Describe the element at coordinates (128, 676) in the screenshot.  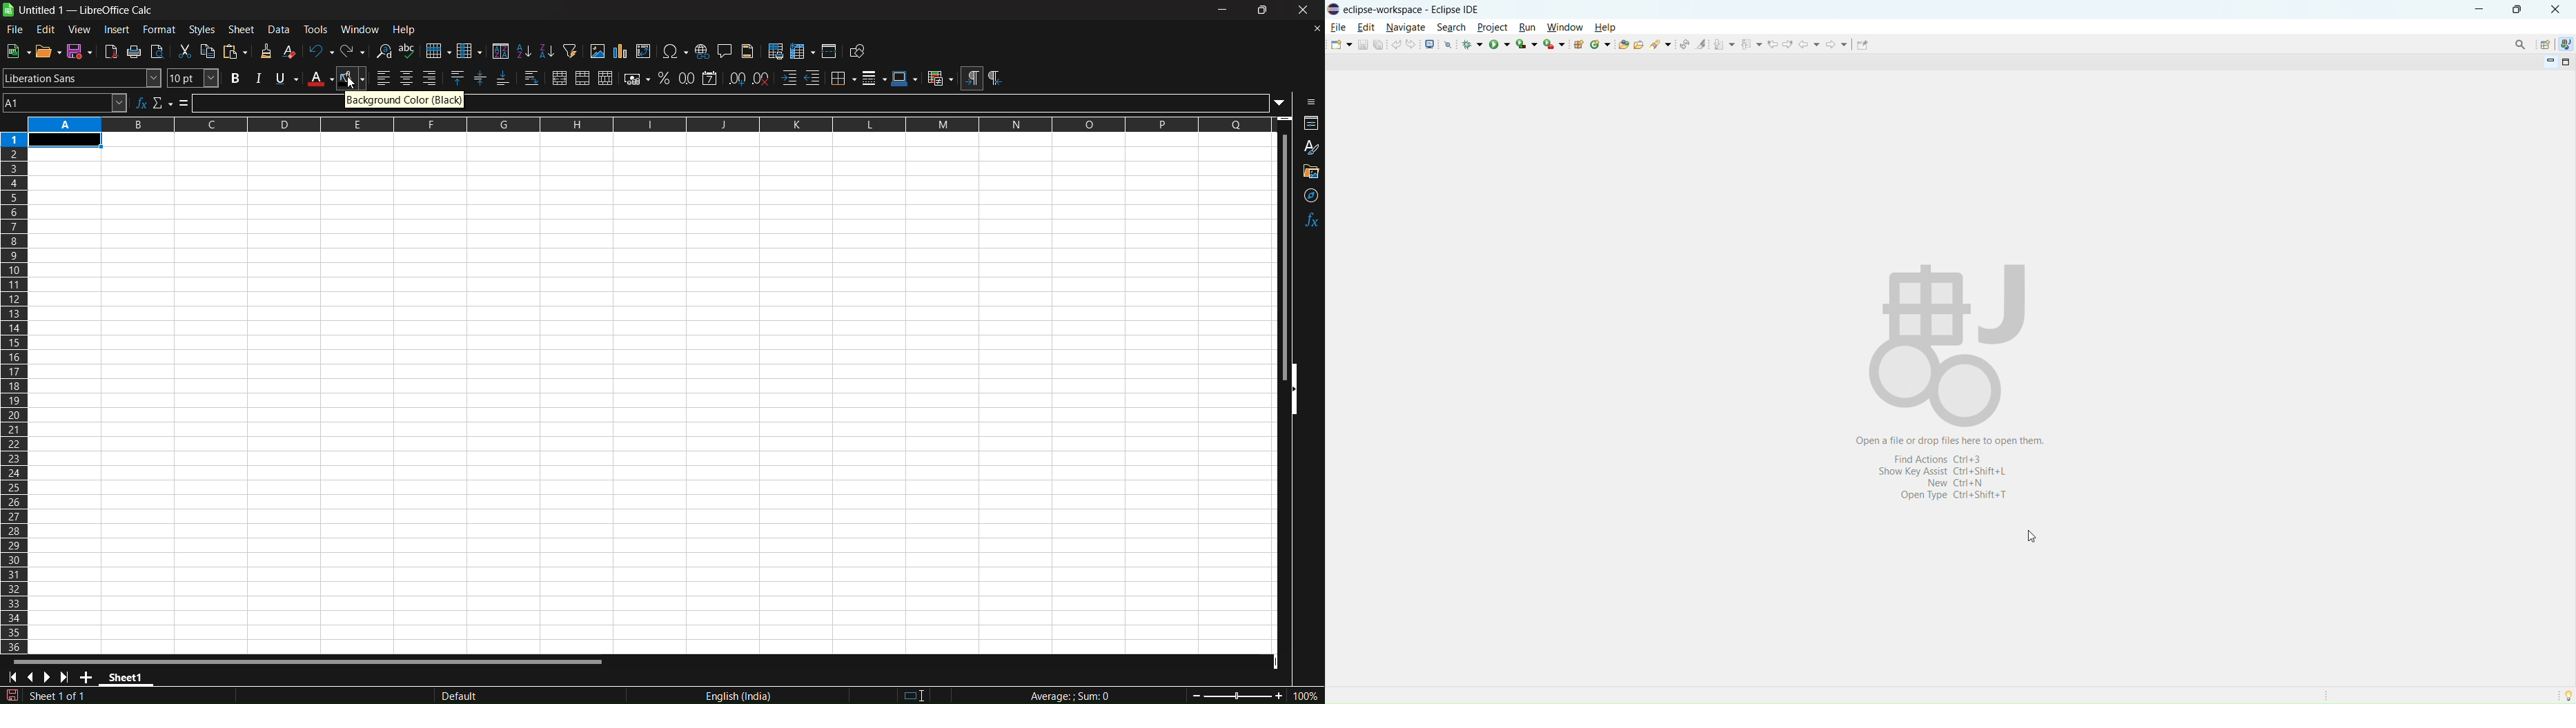
I see `sheet 1` at that location.